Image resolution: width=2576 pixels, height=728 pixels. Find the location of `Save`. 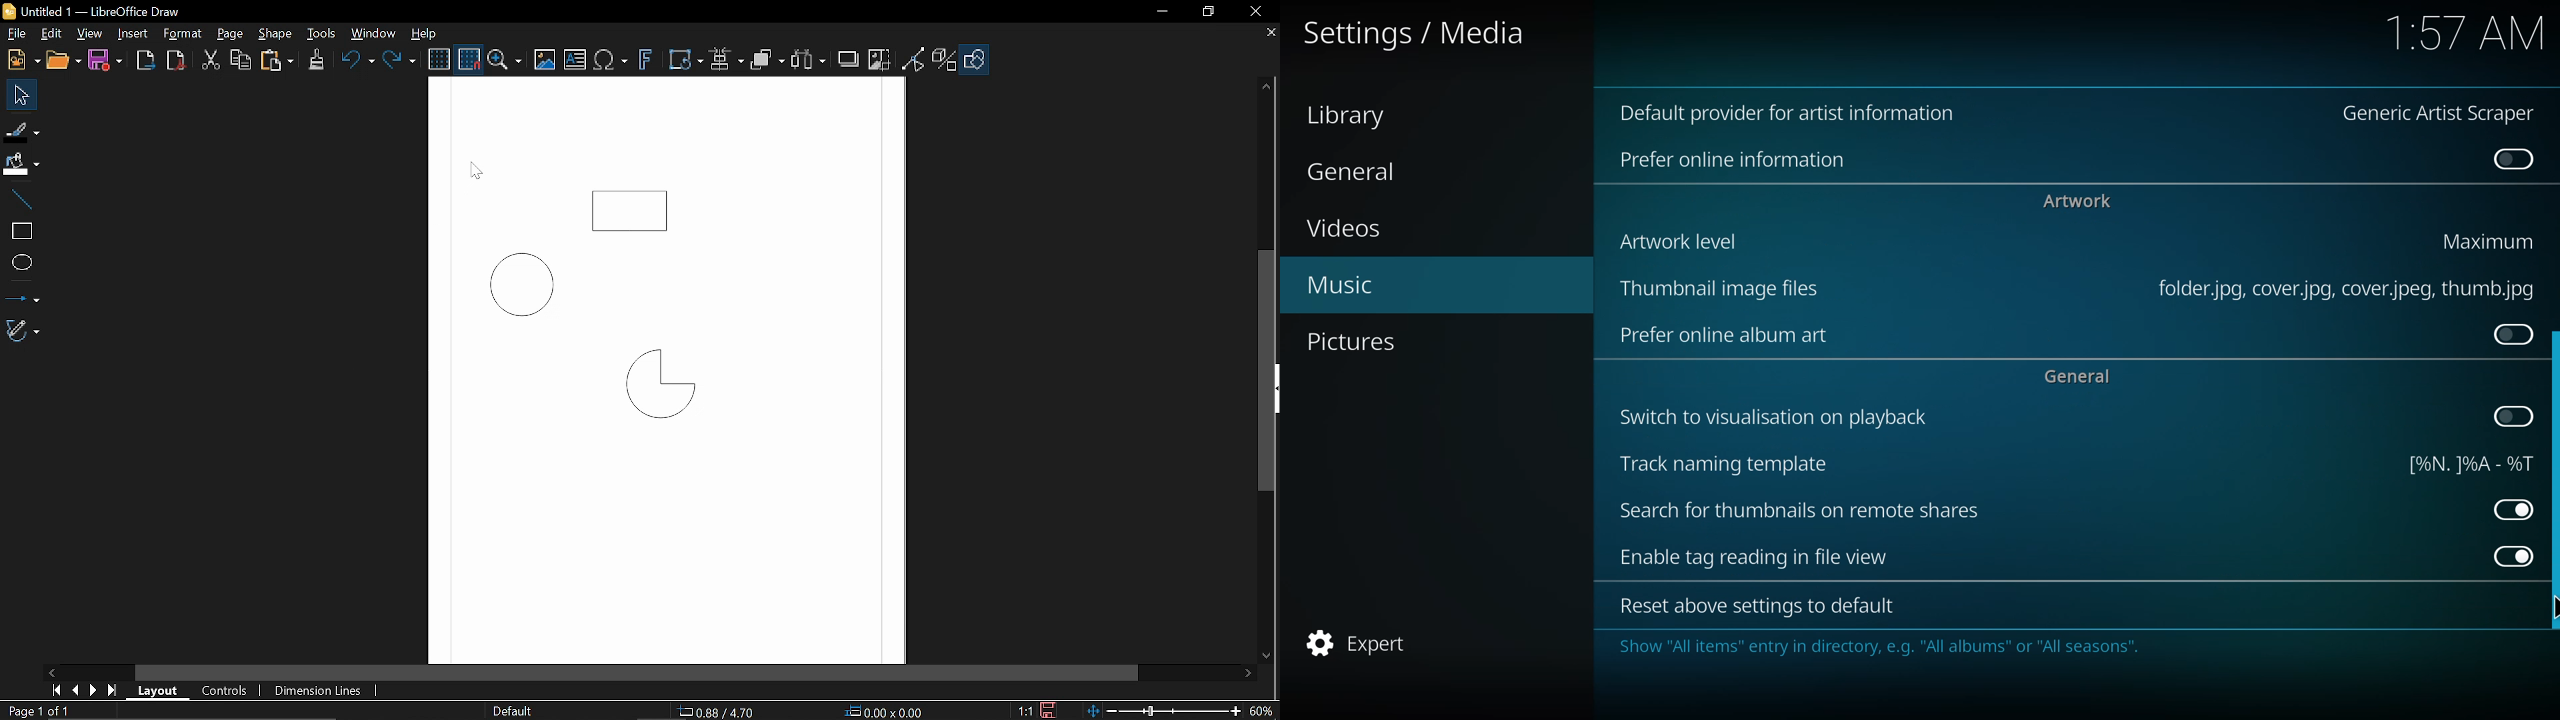

Save is located at coordinates (1046, 709).